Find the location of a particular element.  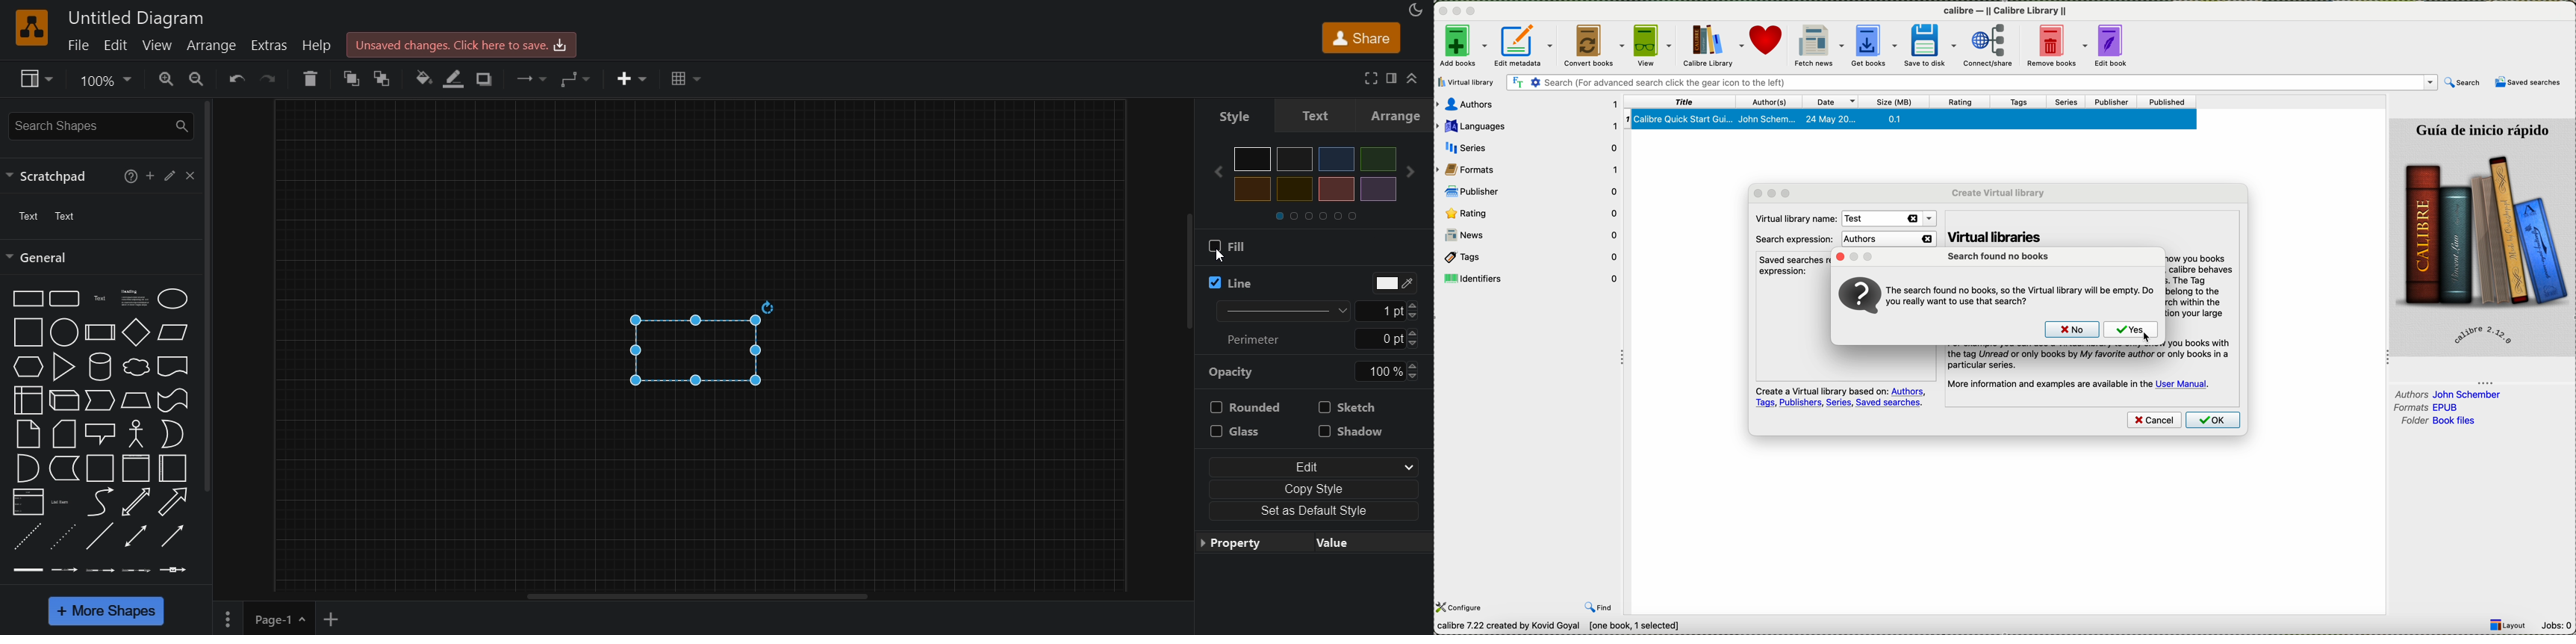

minimize is located at coordinates (1855, 256).